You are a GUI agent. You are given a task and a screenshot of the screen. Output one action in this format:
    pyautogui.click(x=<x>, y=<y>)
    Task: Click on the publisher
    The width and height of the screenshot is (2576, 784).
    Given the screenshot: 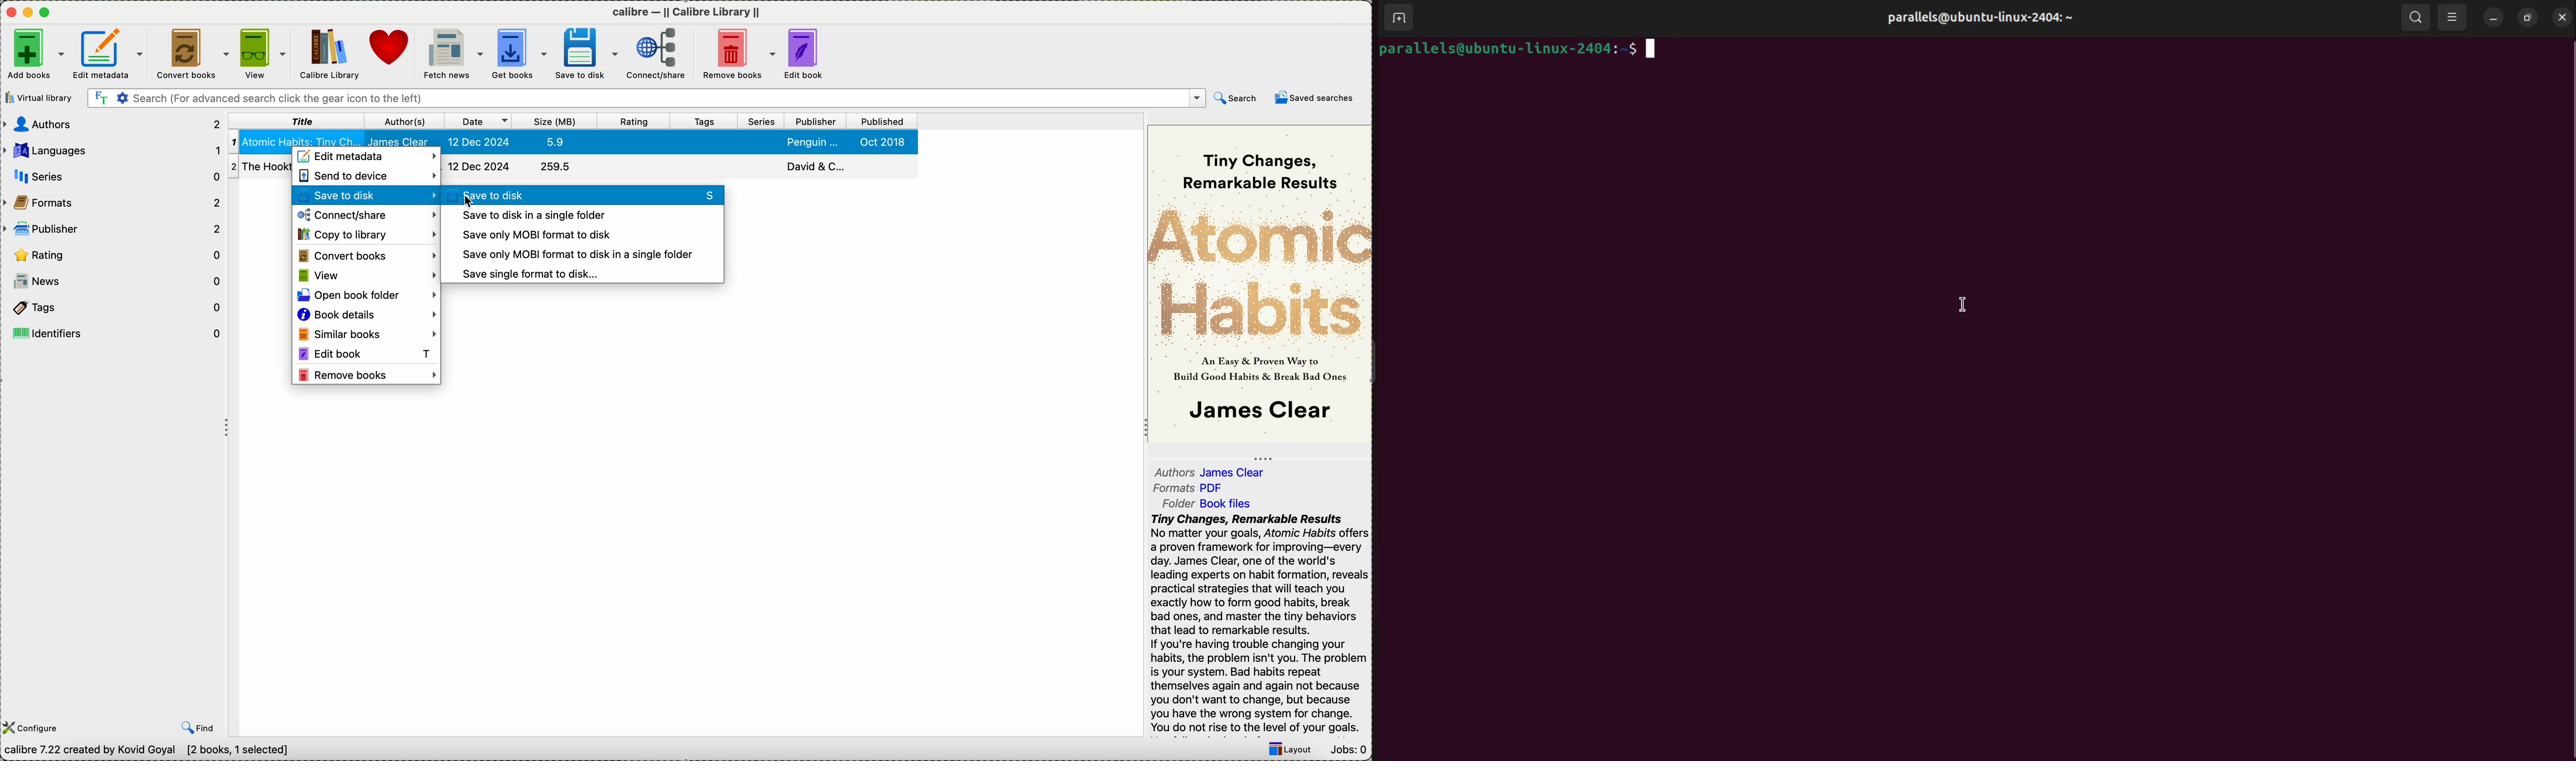 What is the action you would take?
    pyautogui.click(x=112, y=229)
    